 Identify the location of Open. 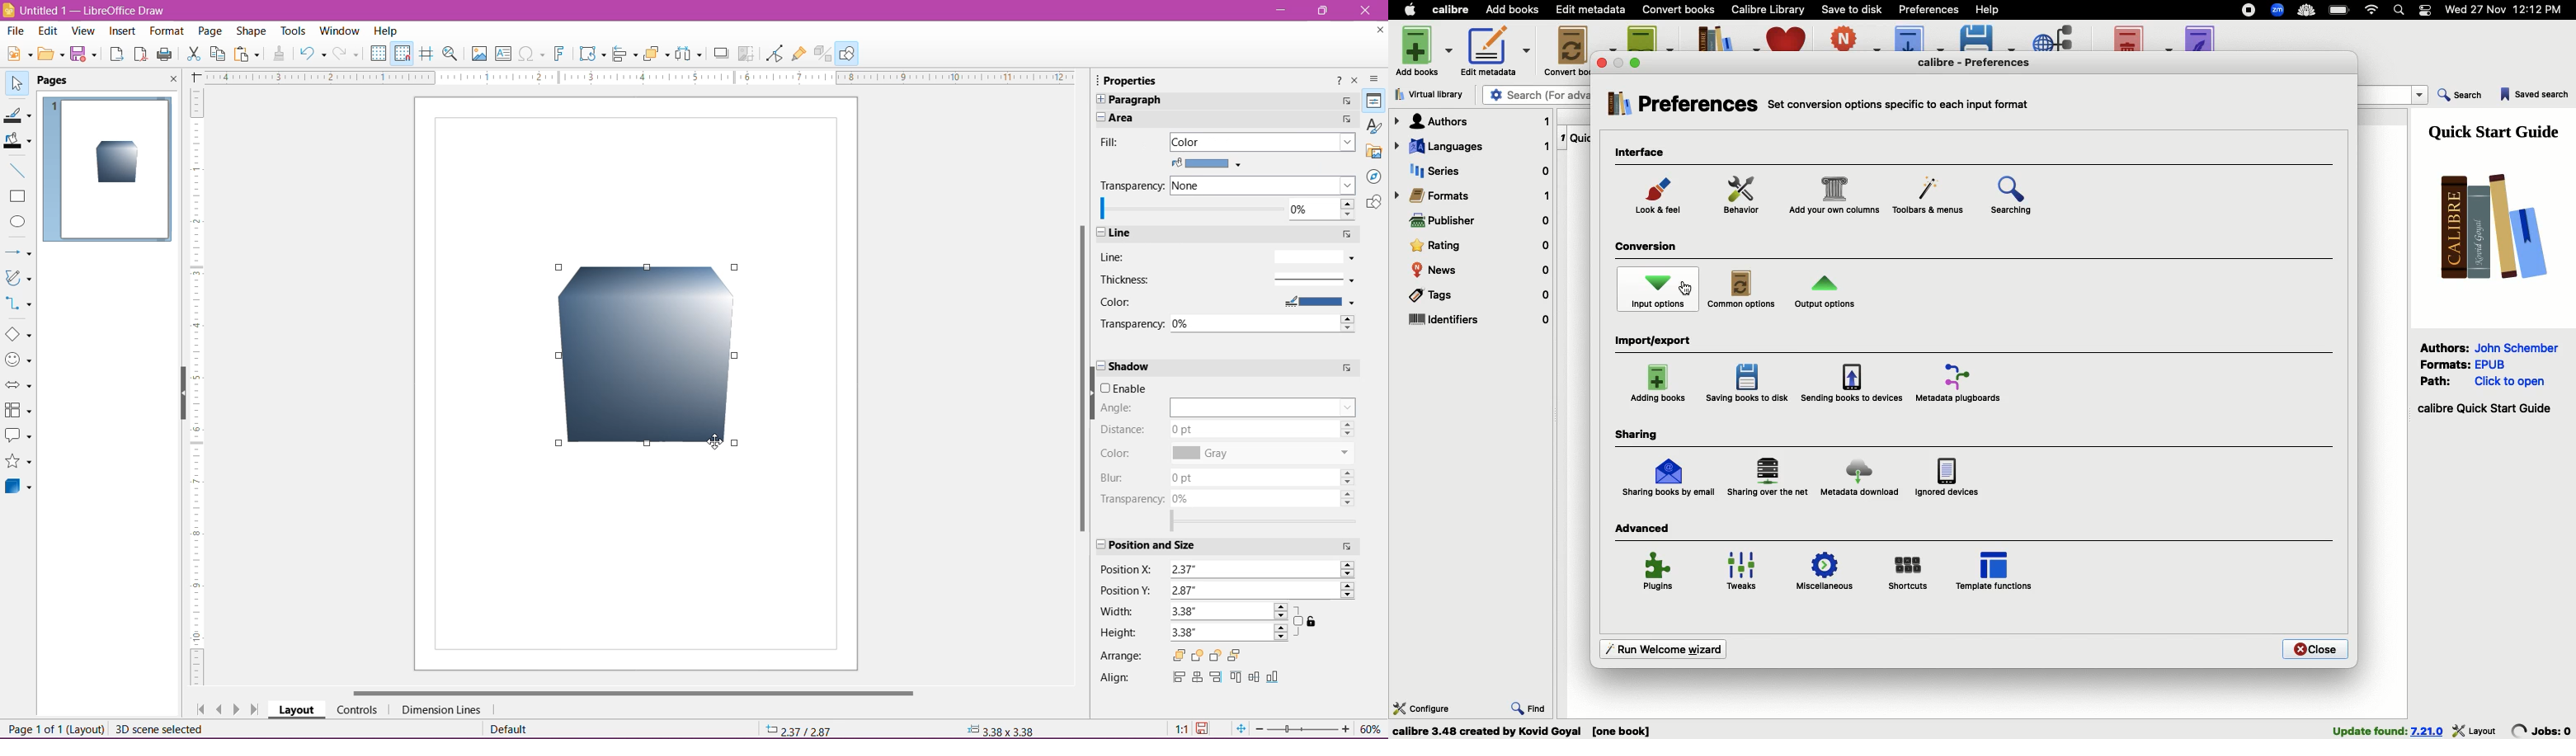
(50, 55).